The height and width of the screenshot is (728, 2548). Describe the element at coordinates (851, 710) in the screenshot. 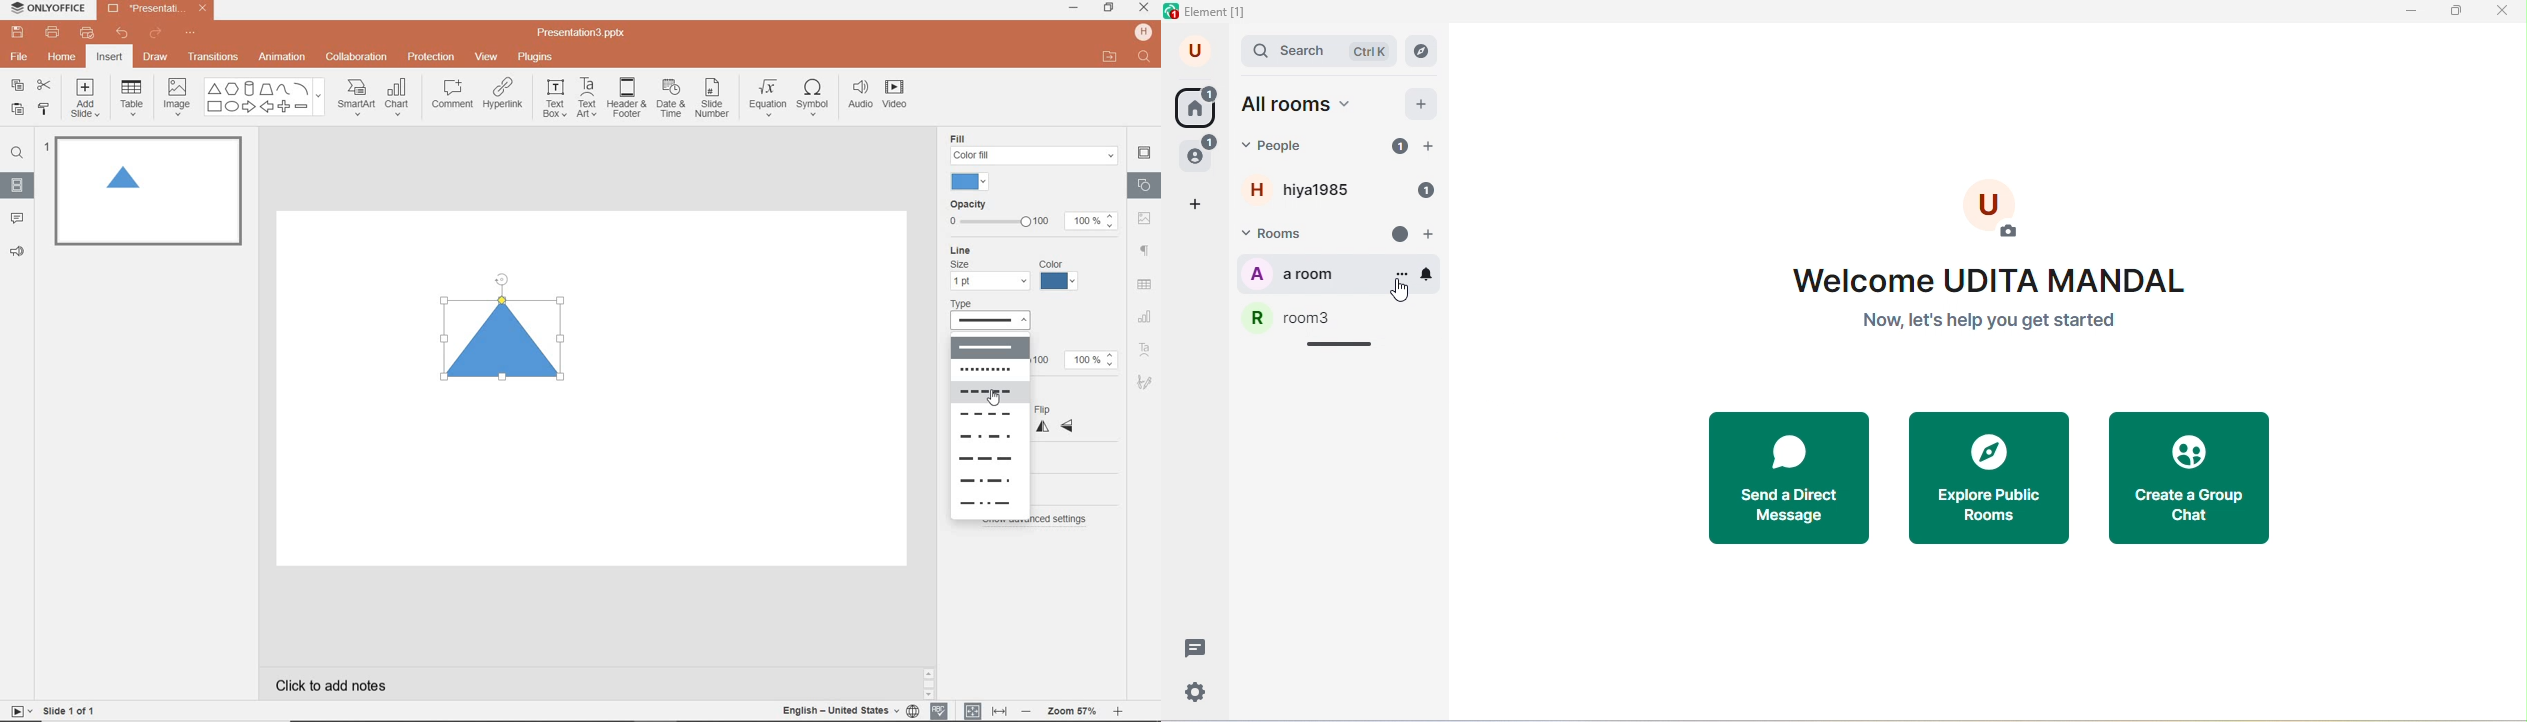

I see `TEXT LANGUAGE` at that location.